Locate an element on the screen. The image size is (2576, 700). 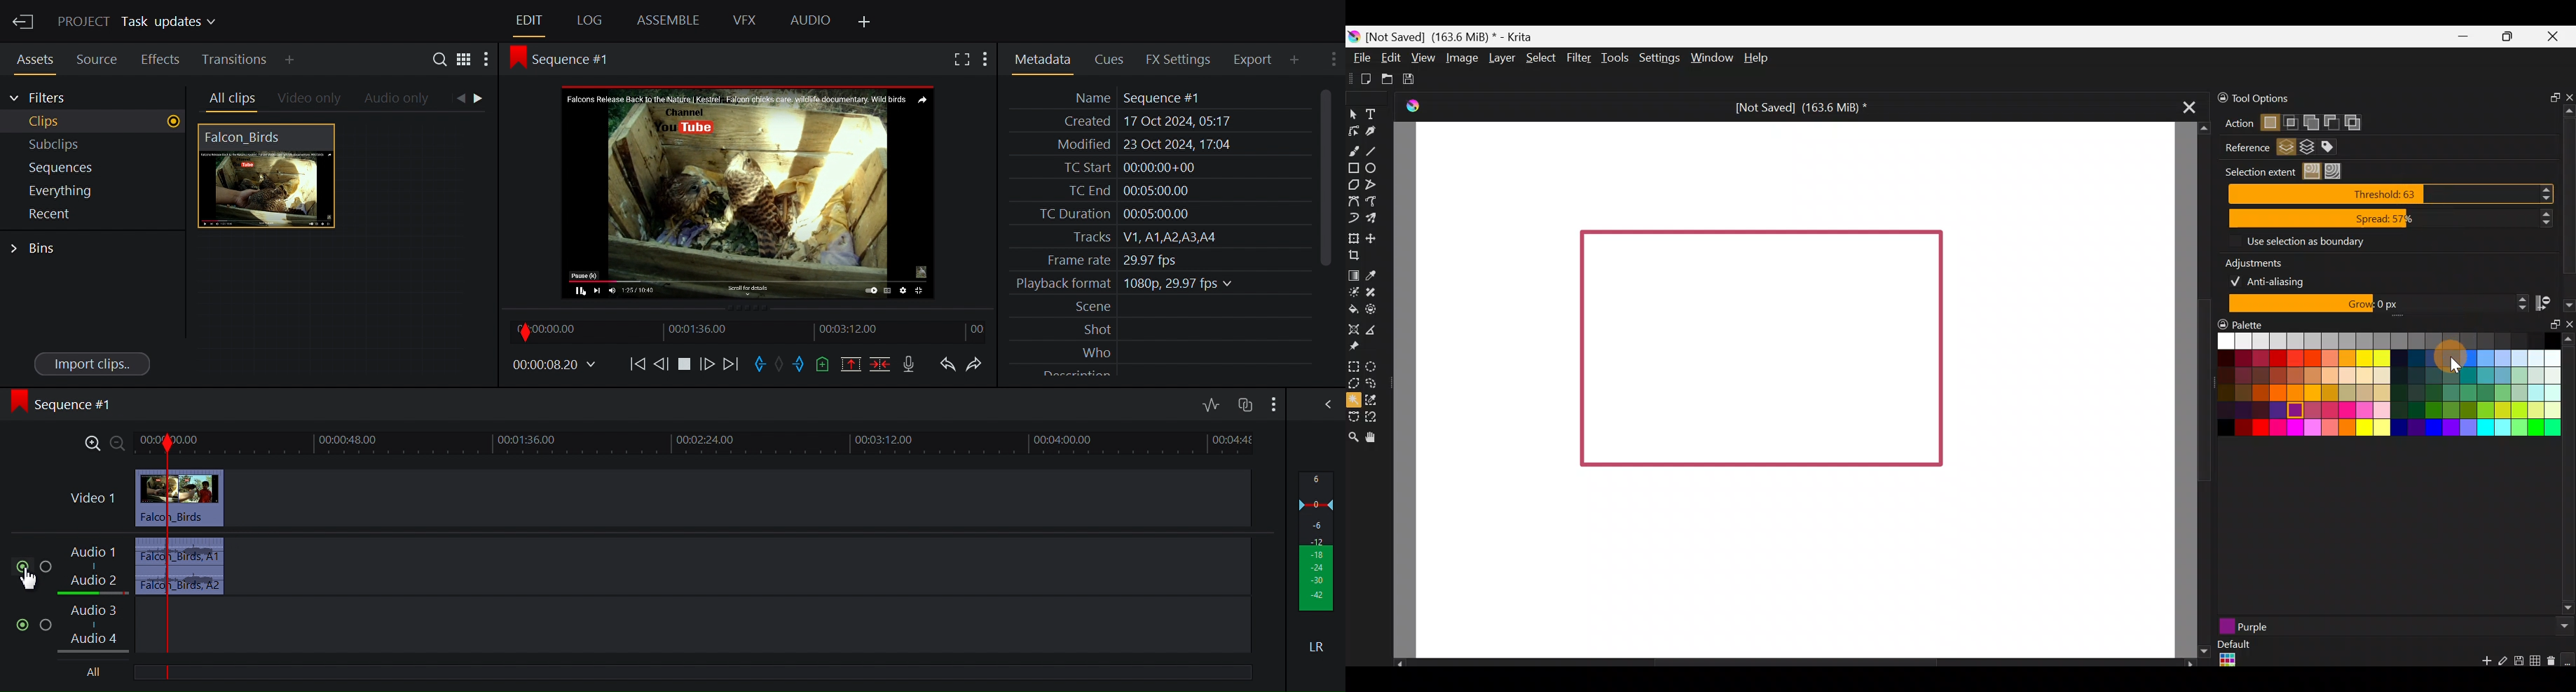
Show/Hide the full audio mix is located at coordinates (1325, 404).